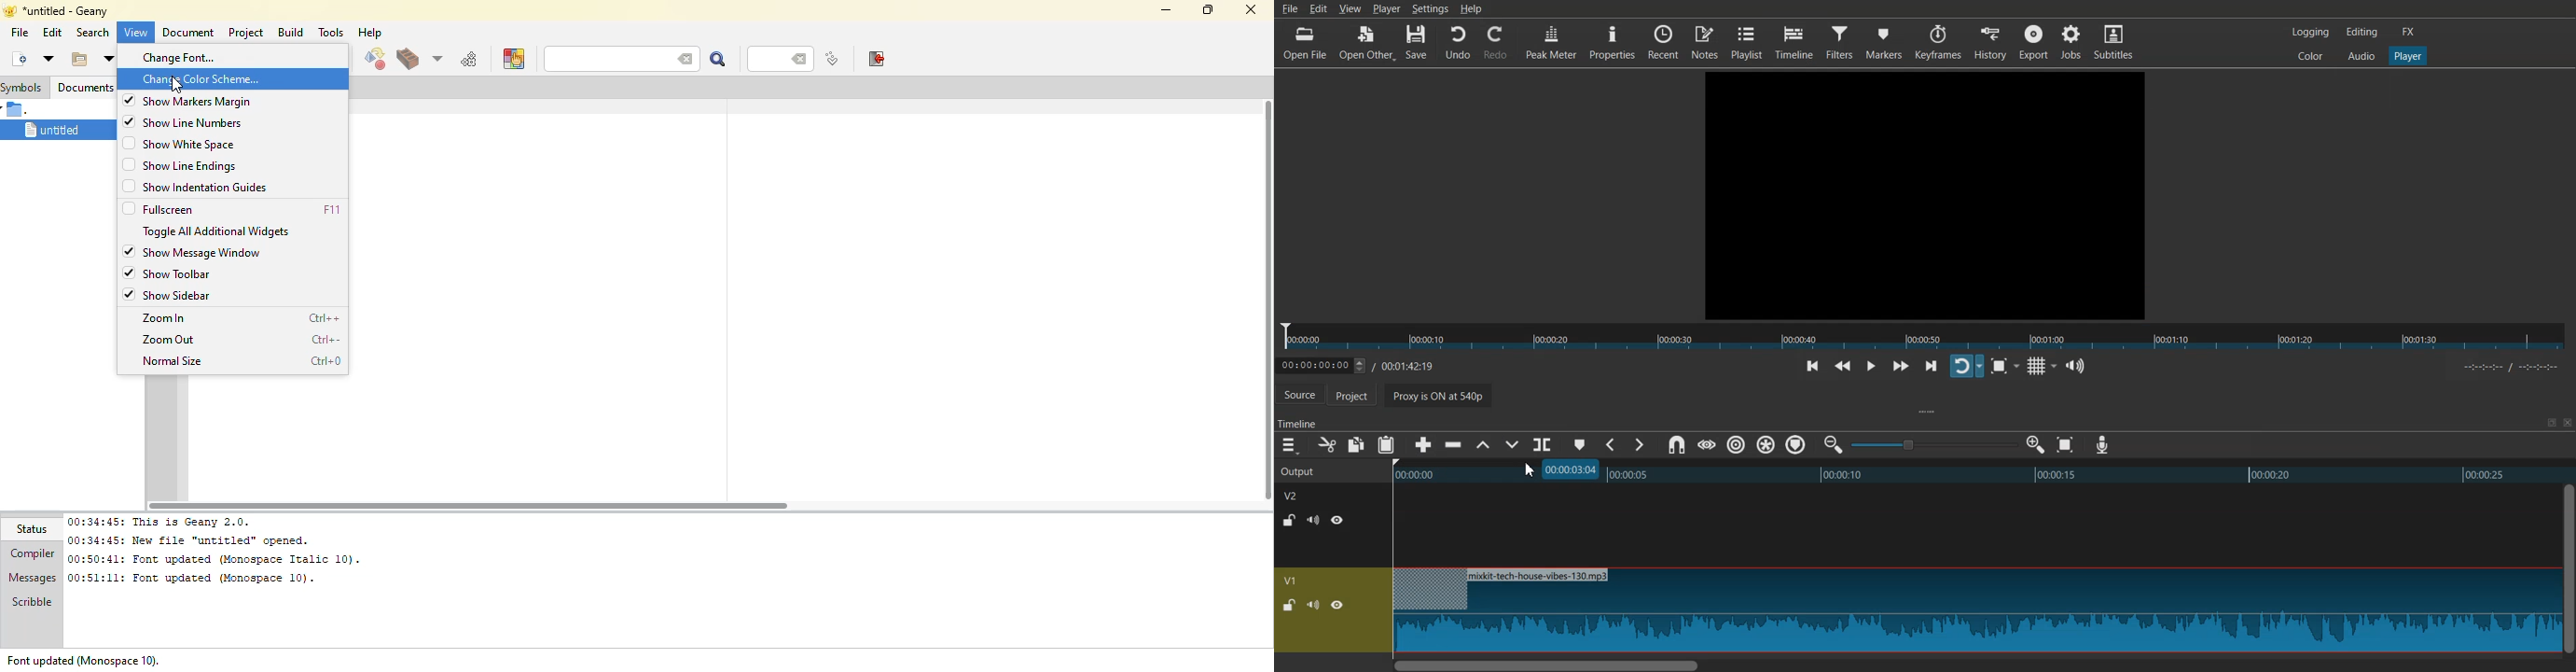 This screenshot has height=672, width=2576. What do you see at coordinates (1531, 470) in the screenshot?
I see `Cursor` at bounding box center [1531, 470].